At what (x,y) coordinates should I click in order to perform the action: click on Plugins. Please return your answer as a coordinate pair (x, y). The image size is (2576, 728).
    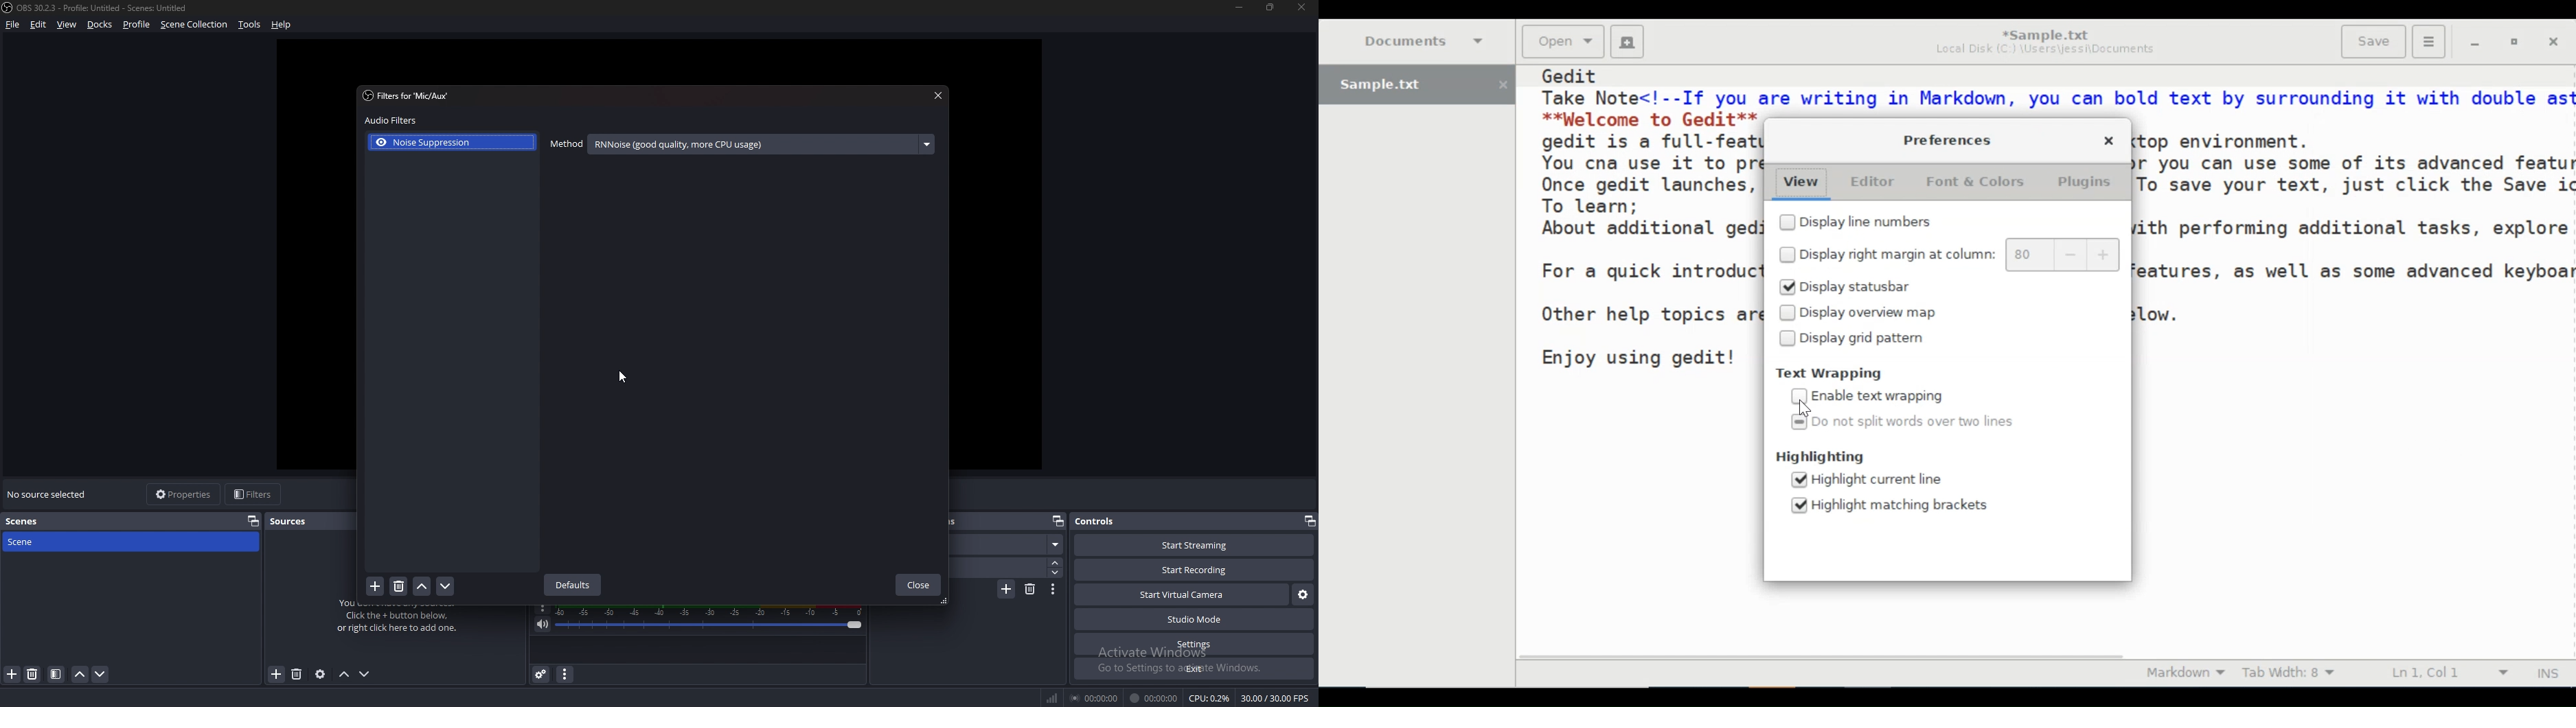
    Looking at the image, I should click on (2083, 182).